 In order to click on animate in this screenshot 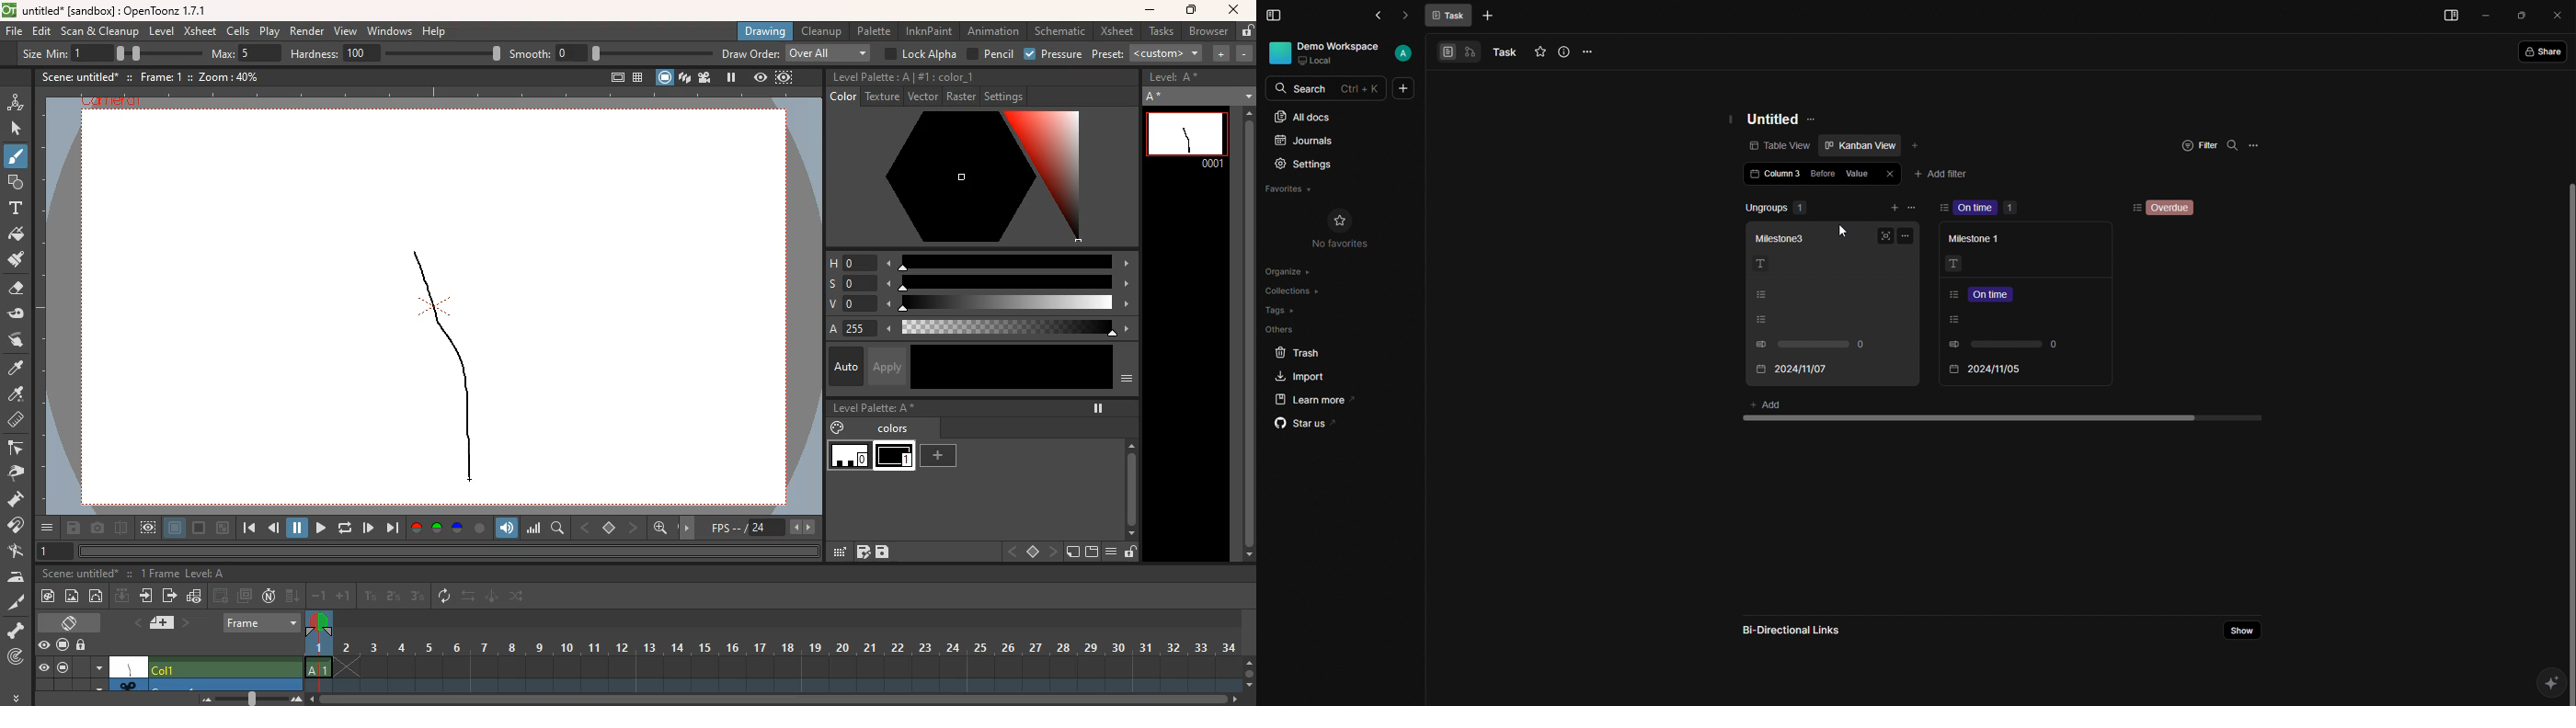, I will do `click(492, 598)`.